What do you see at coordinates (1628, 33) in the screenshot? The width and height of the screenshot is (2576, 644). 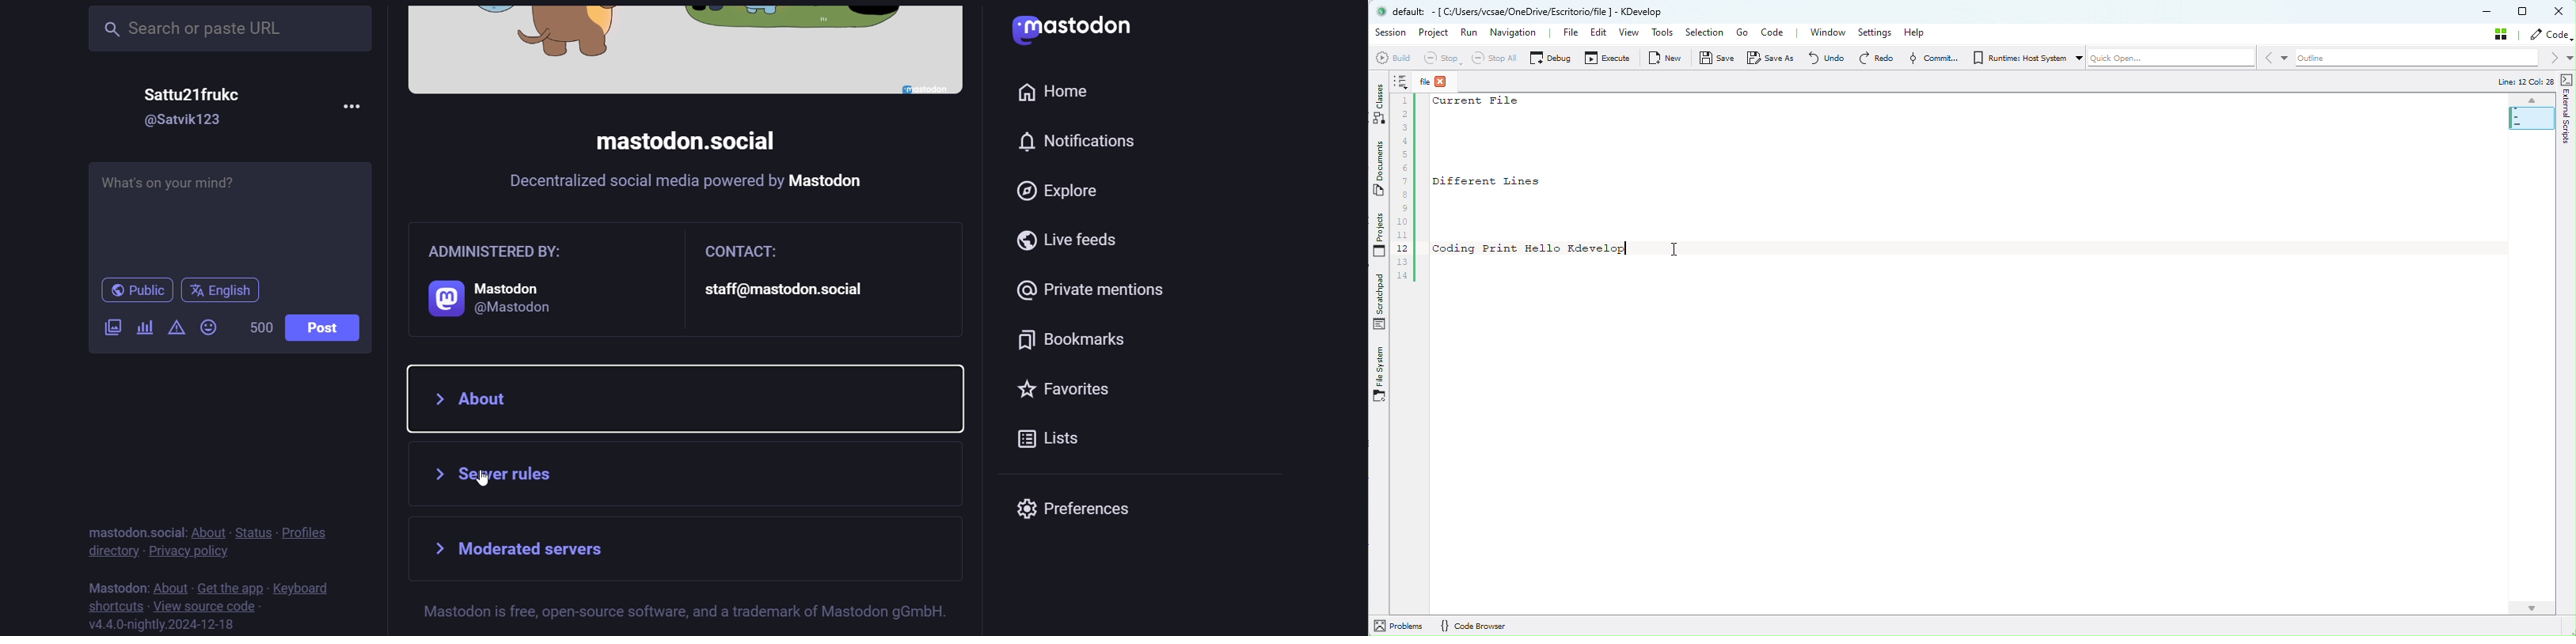 I see `View` at bounding box center [1628, 33].